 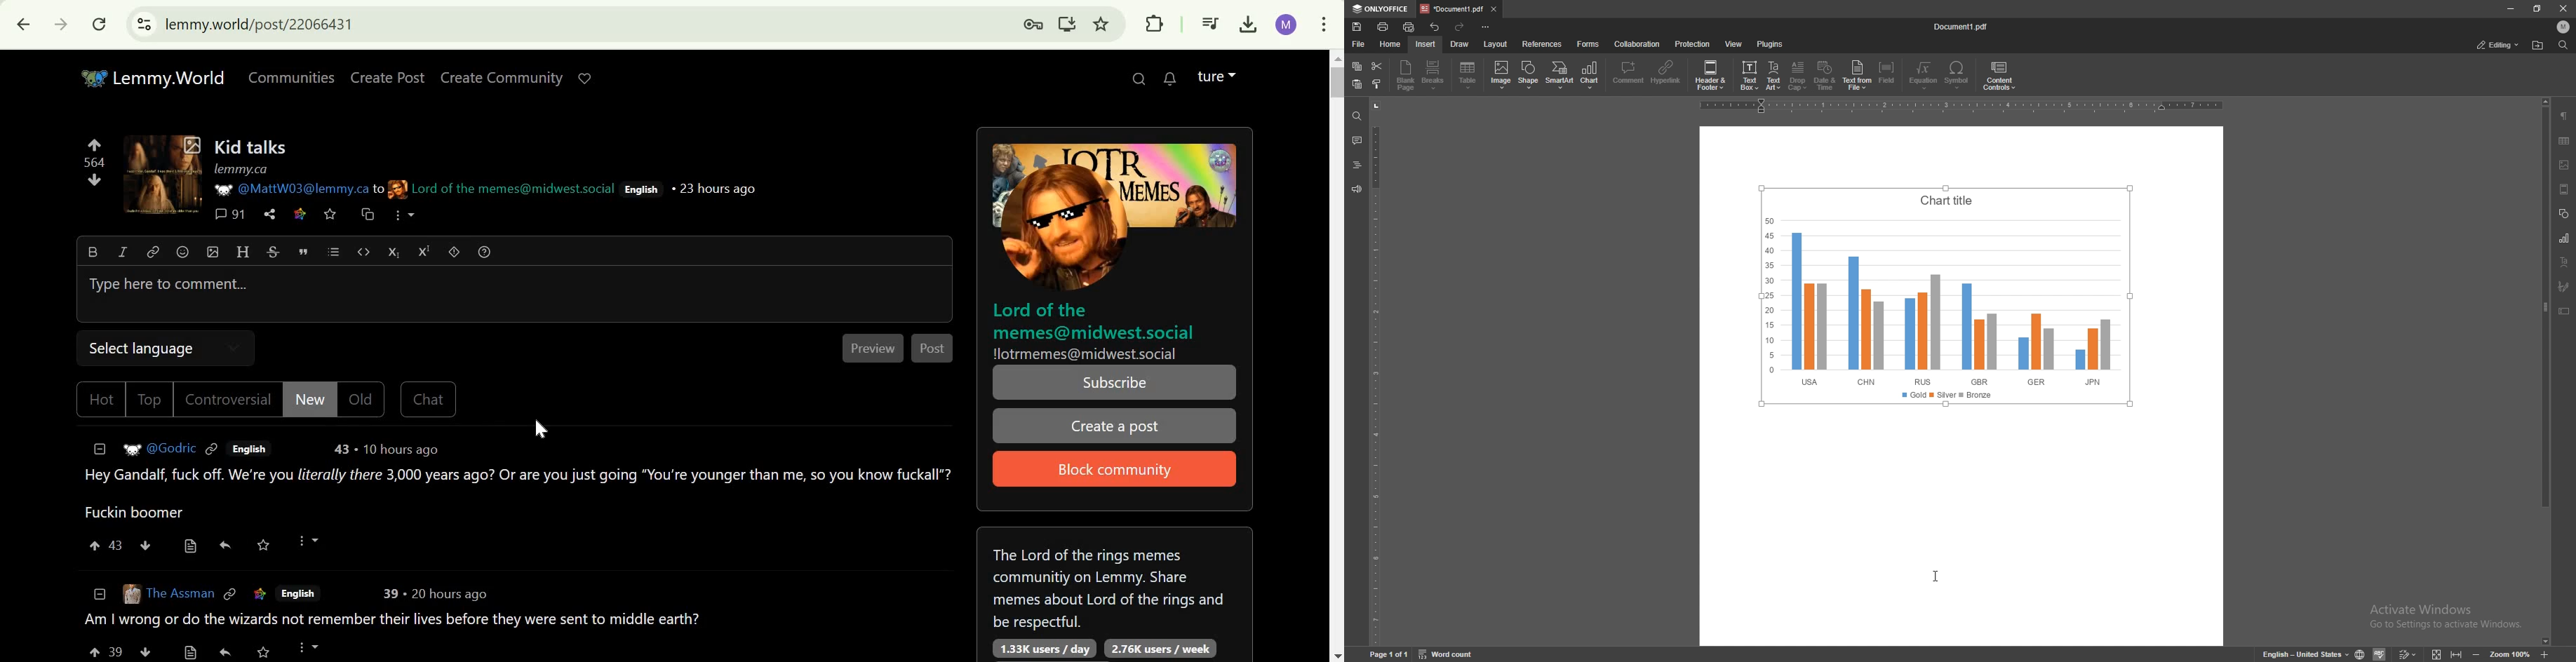 I want to click on print, so click(x=1384, y=27).